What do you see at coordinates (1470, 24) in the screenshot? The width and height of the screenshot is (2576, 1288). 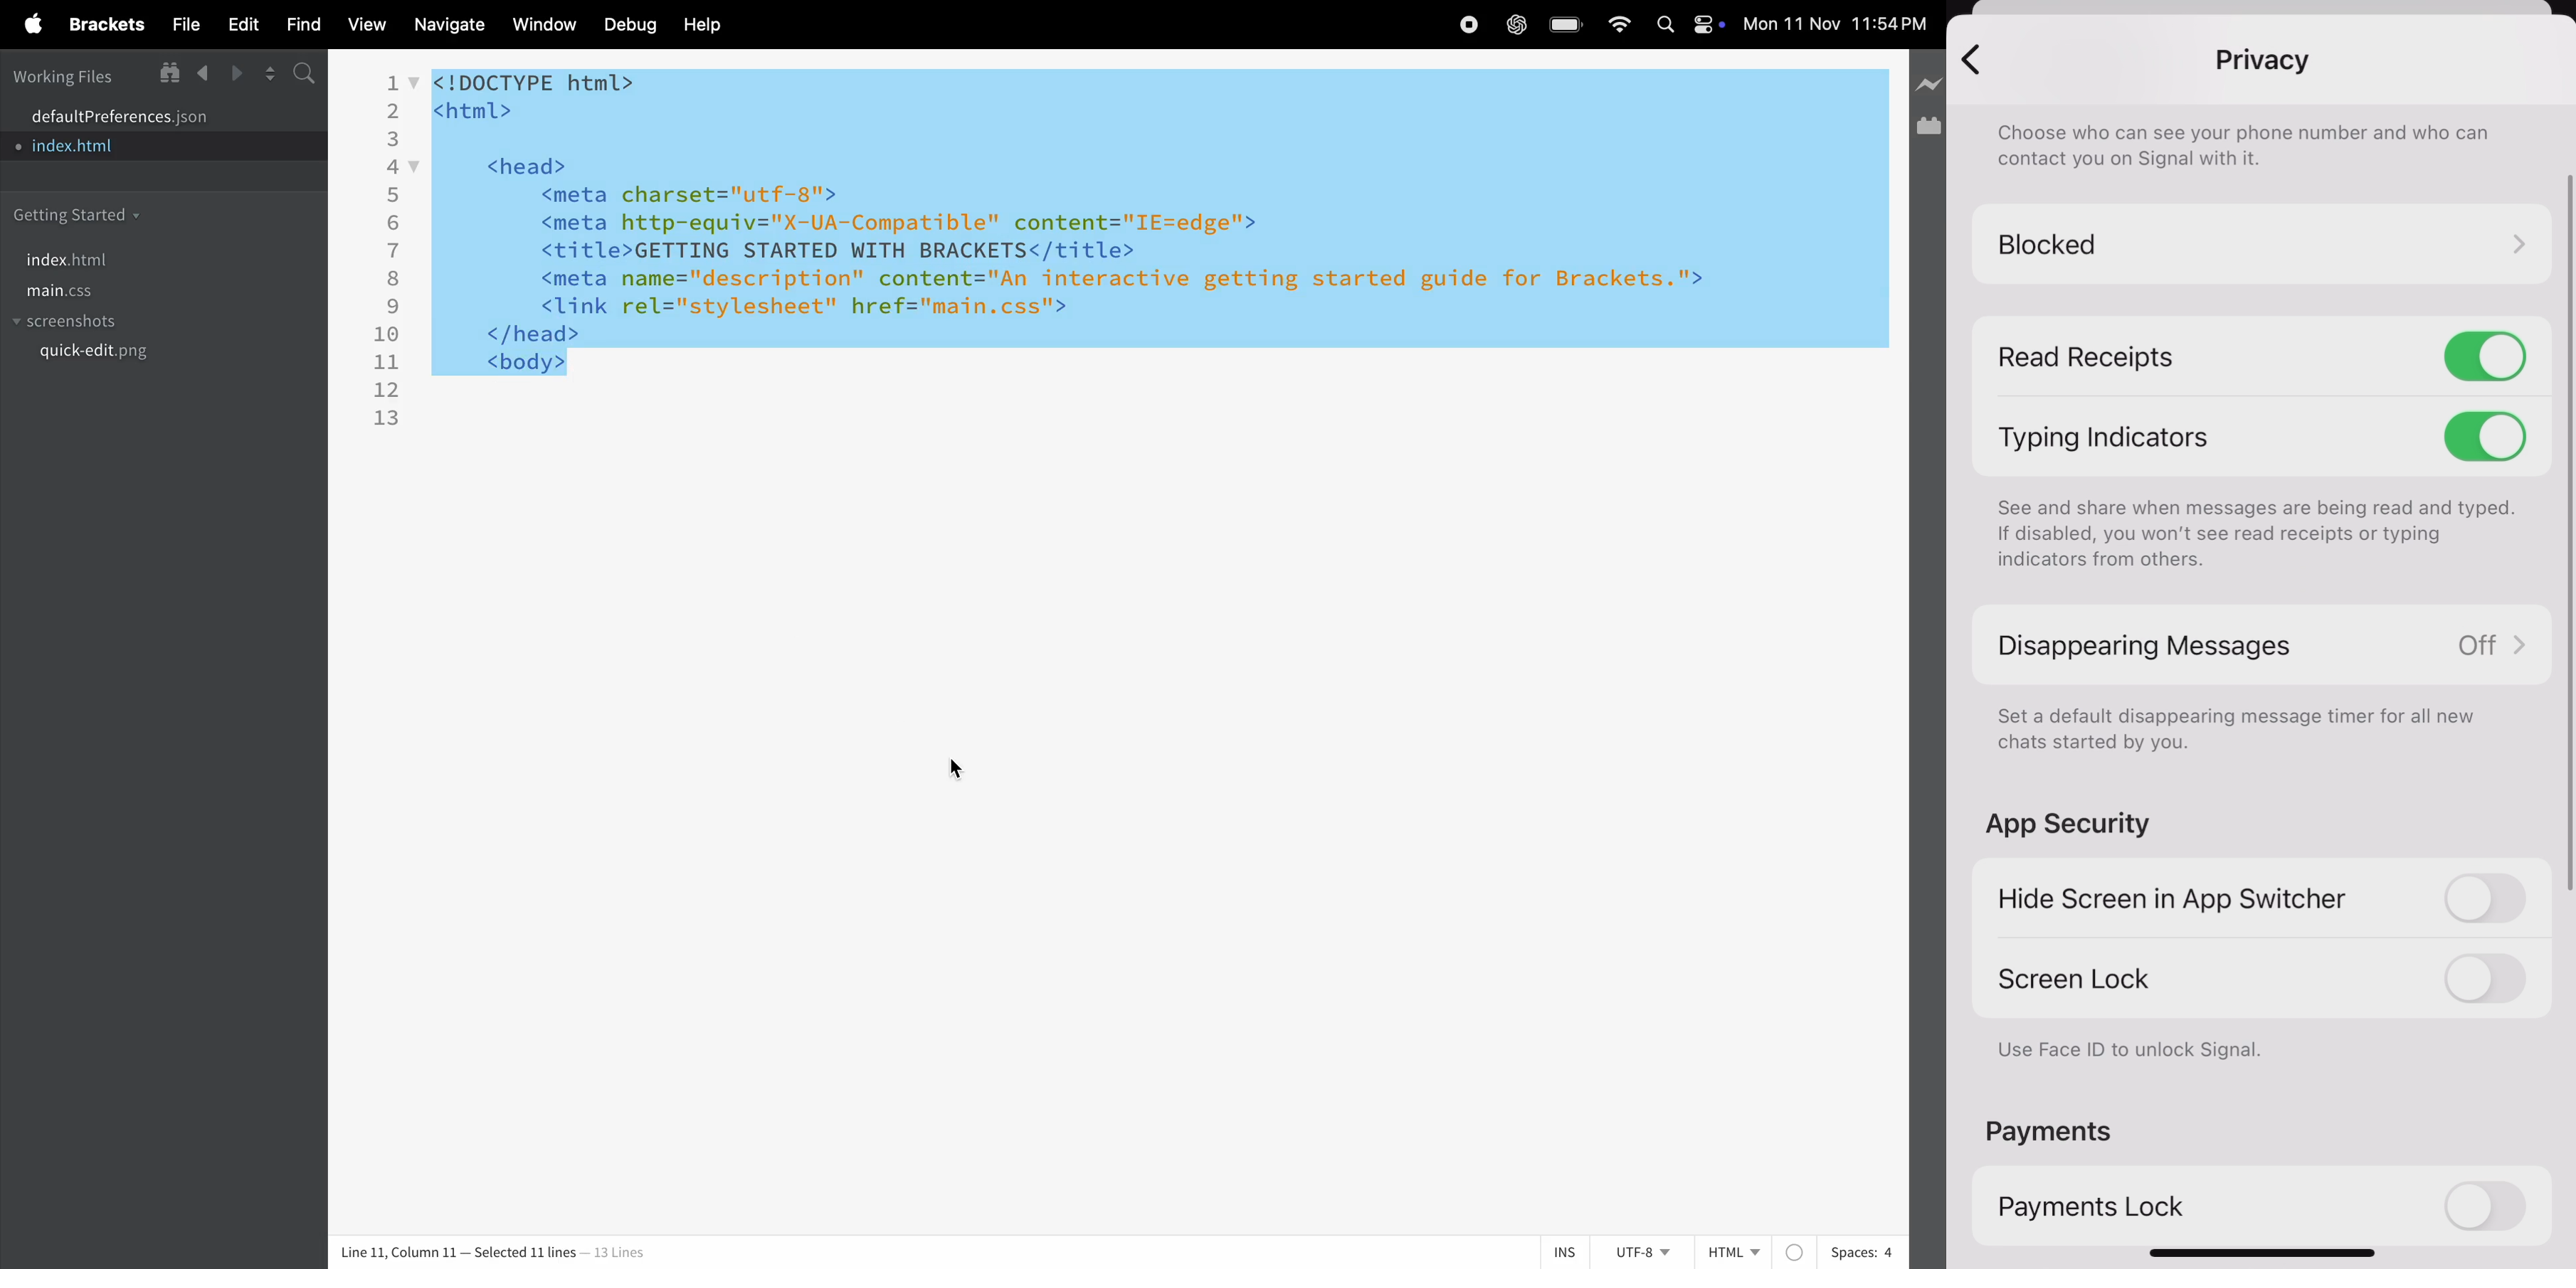 I see `record` at bounding box center [1470, 24].